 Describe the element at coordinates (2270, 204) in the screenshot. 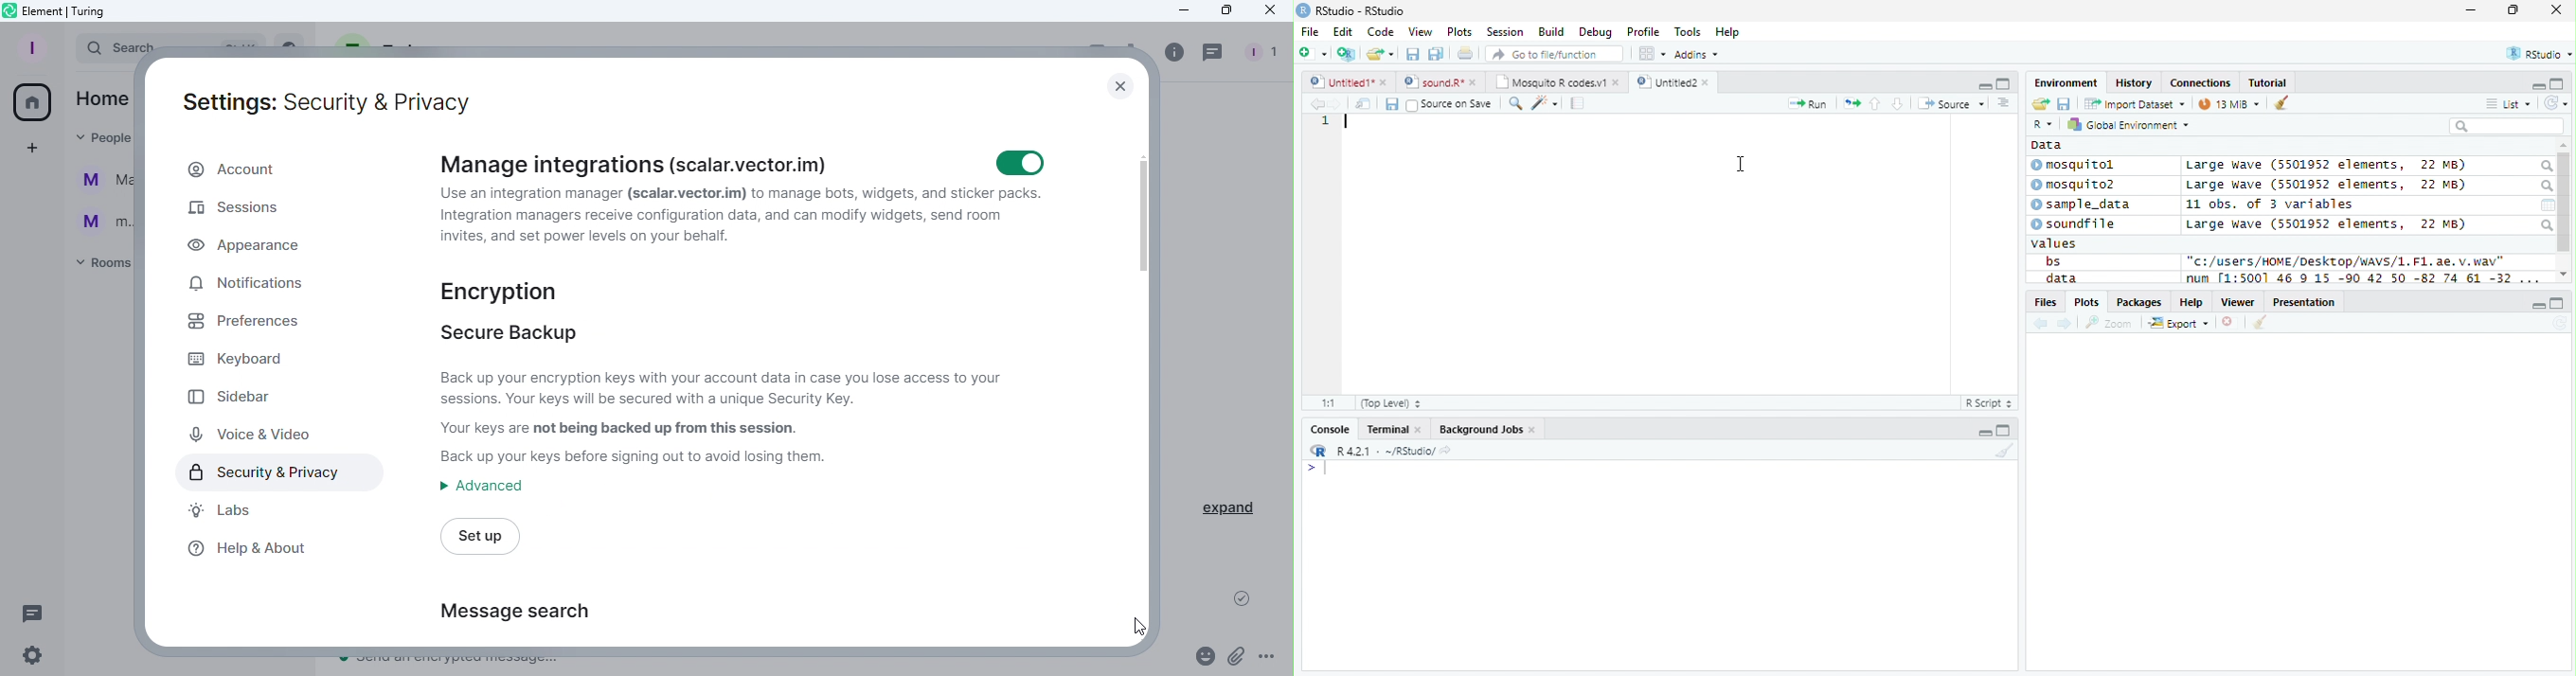

I see `11 obs. of 3 variables` at that location.